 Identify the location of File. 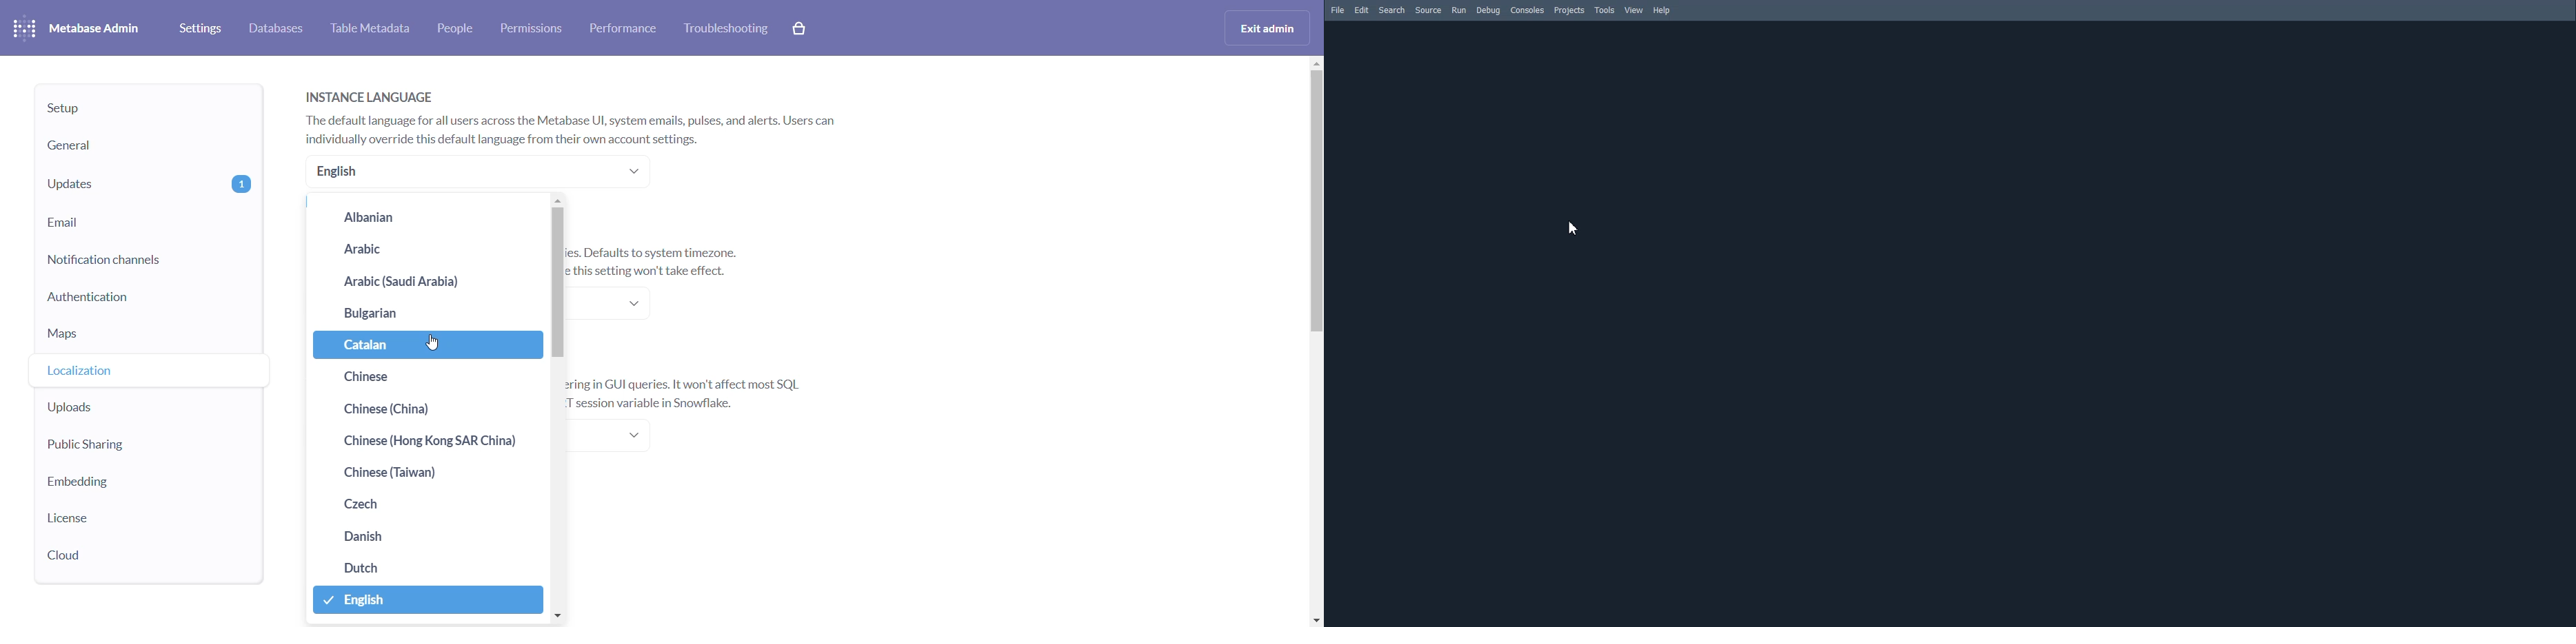
(1338, 9).